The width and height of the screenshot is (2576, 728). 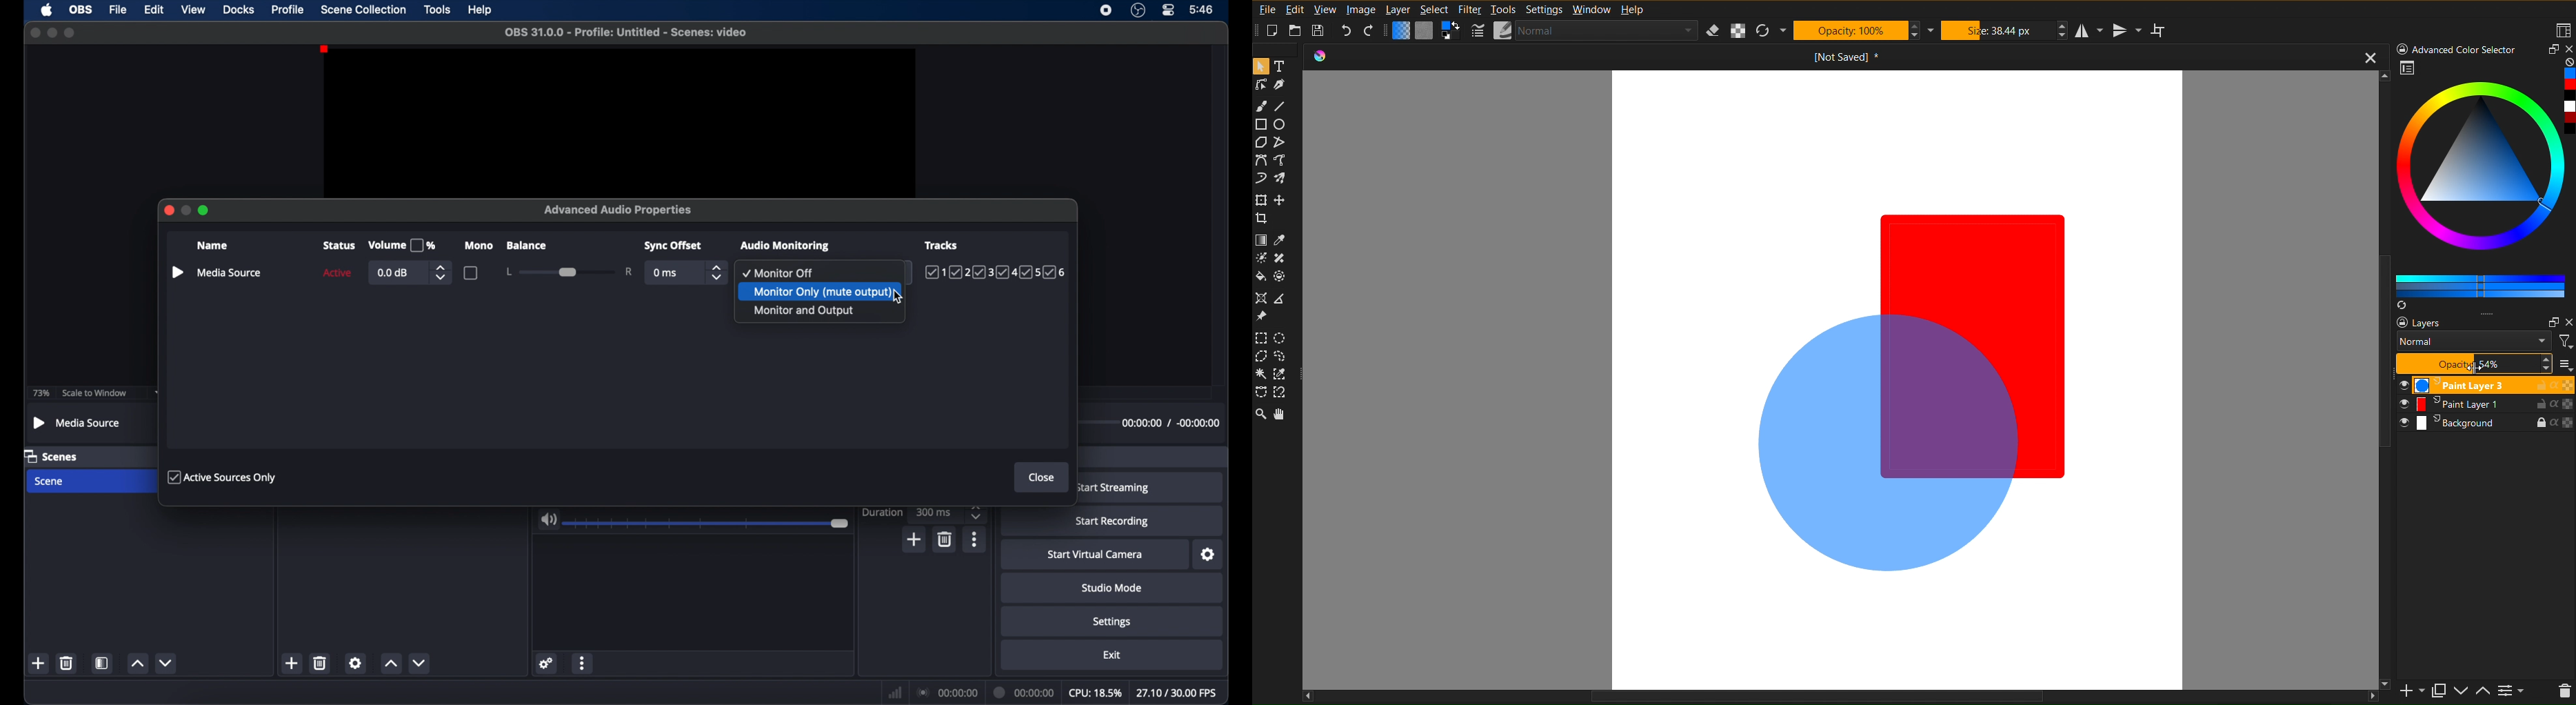 I want to click on settings, so click(x=356, y=663).